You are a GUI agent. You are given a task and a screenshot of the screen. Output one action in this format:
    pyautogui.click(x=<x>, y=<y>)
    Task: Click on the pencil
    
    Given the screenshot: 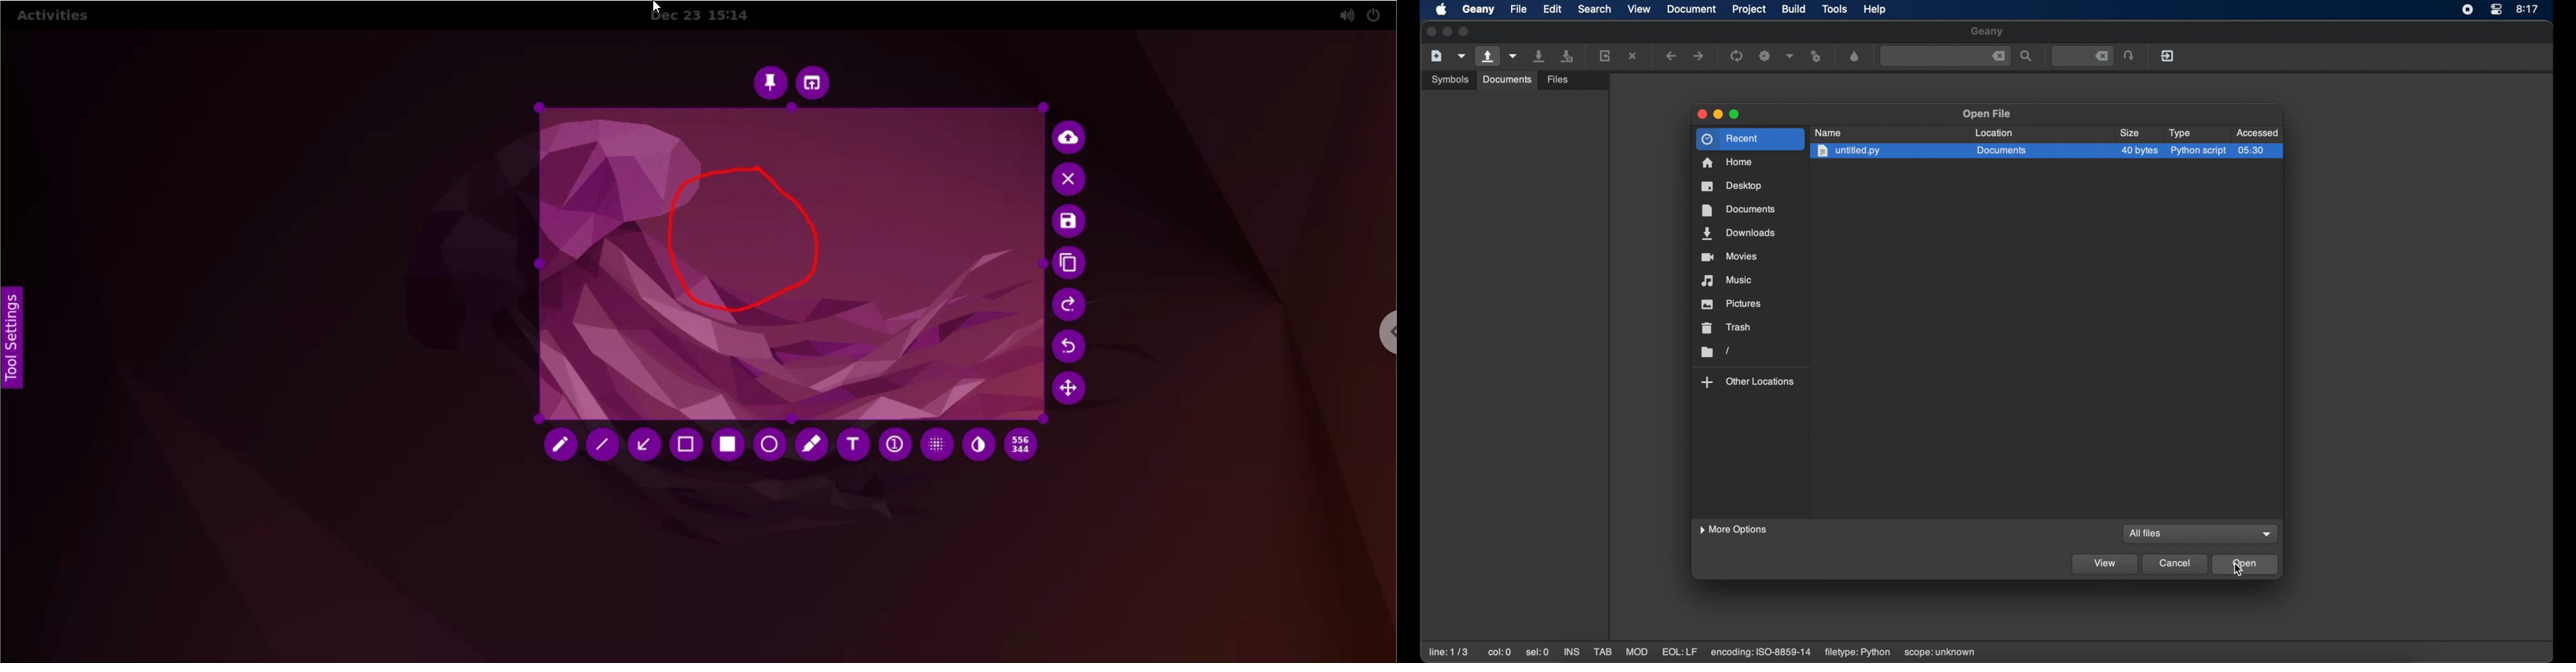 What is the action you would take?
    pyautogui.click(x=558, y=445)
    